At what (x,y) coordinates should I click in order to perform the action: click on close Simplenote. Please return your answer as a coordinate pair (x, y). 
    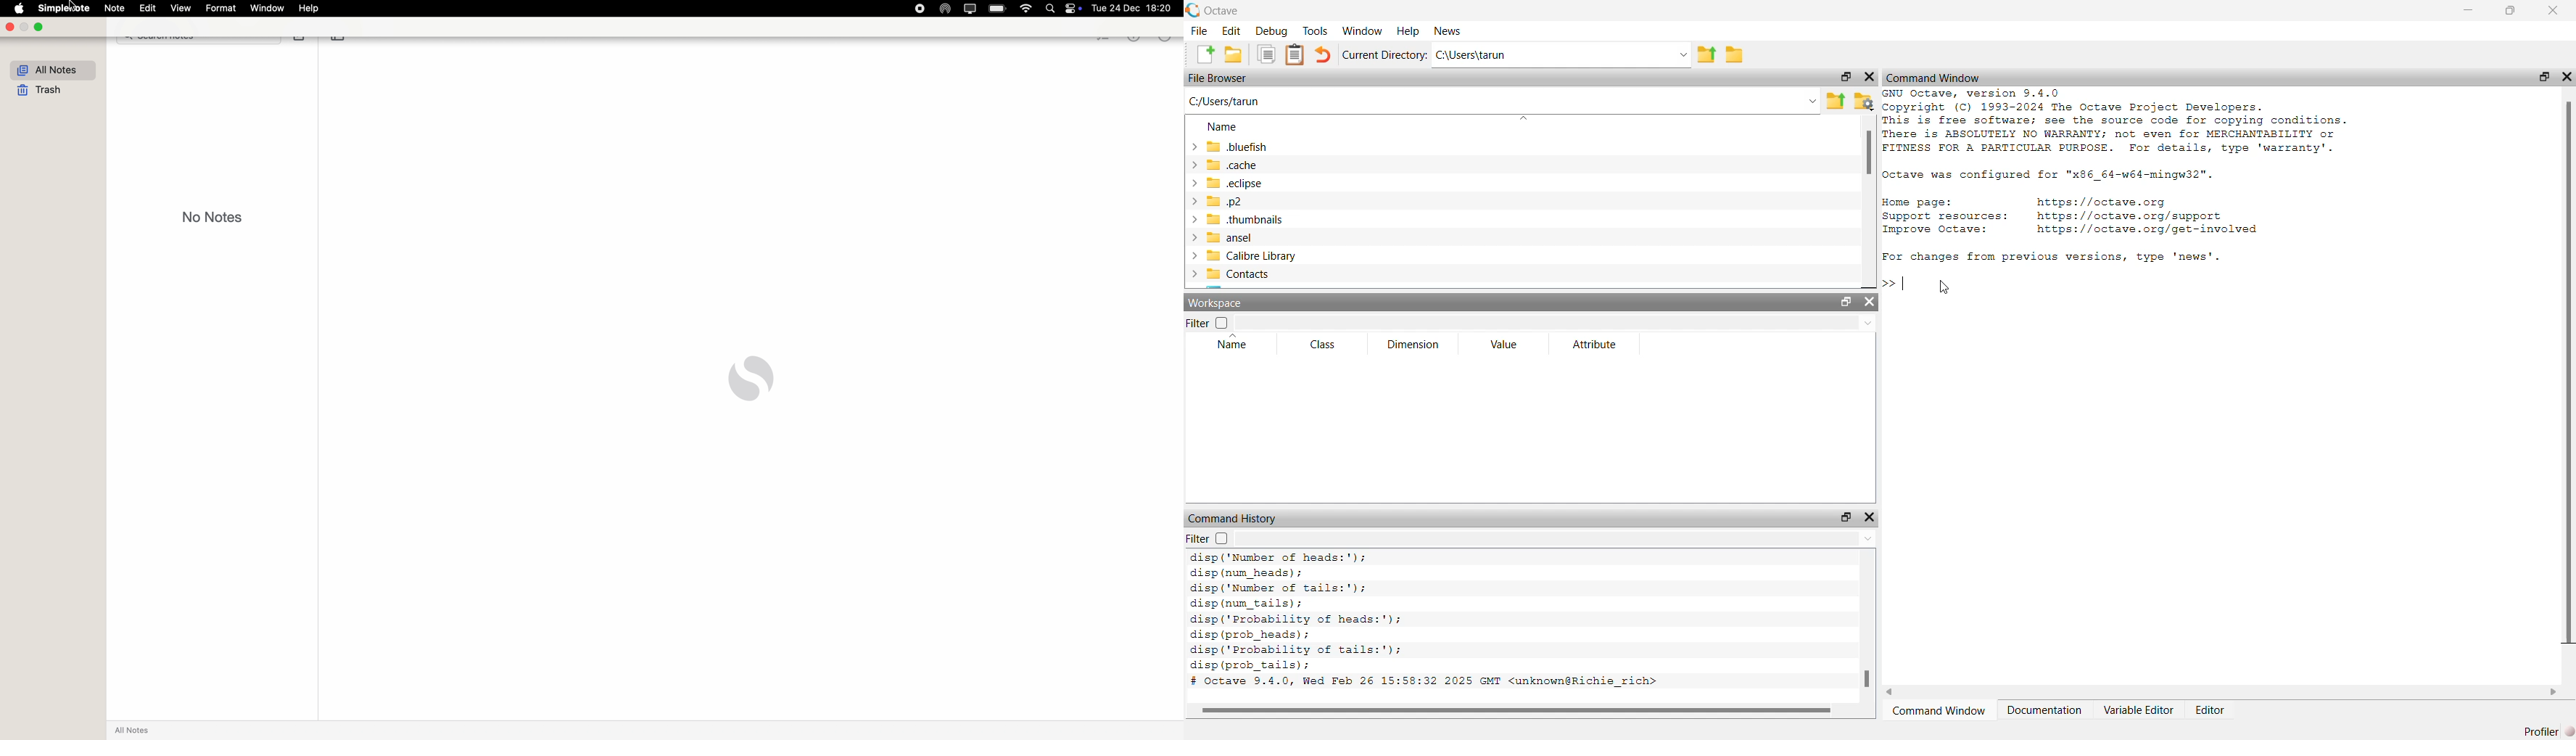
    Looking at the image, I should click on (9, 27).